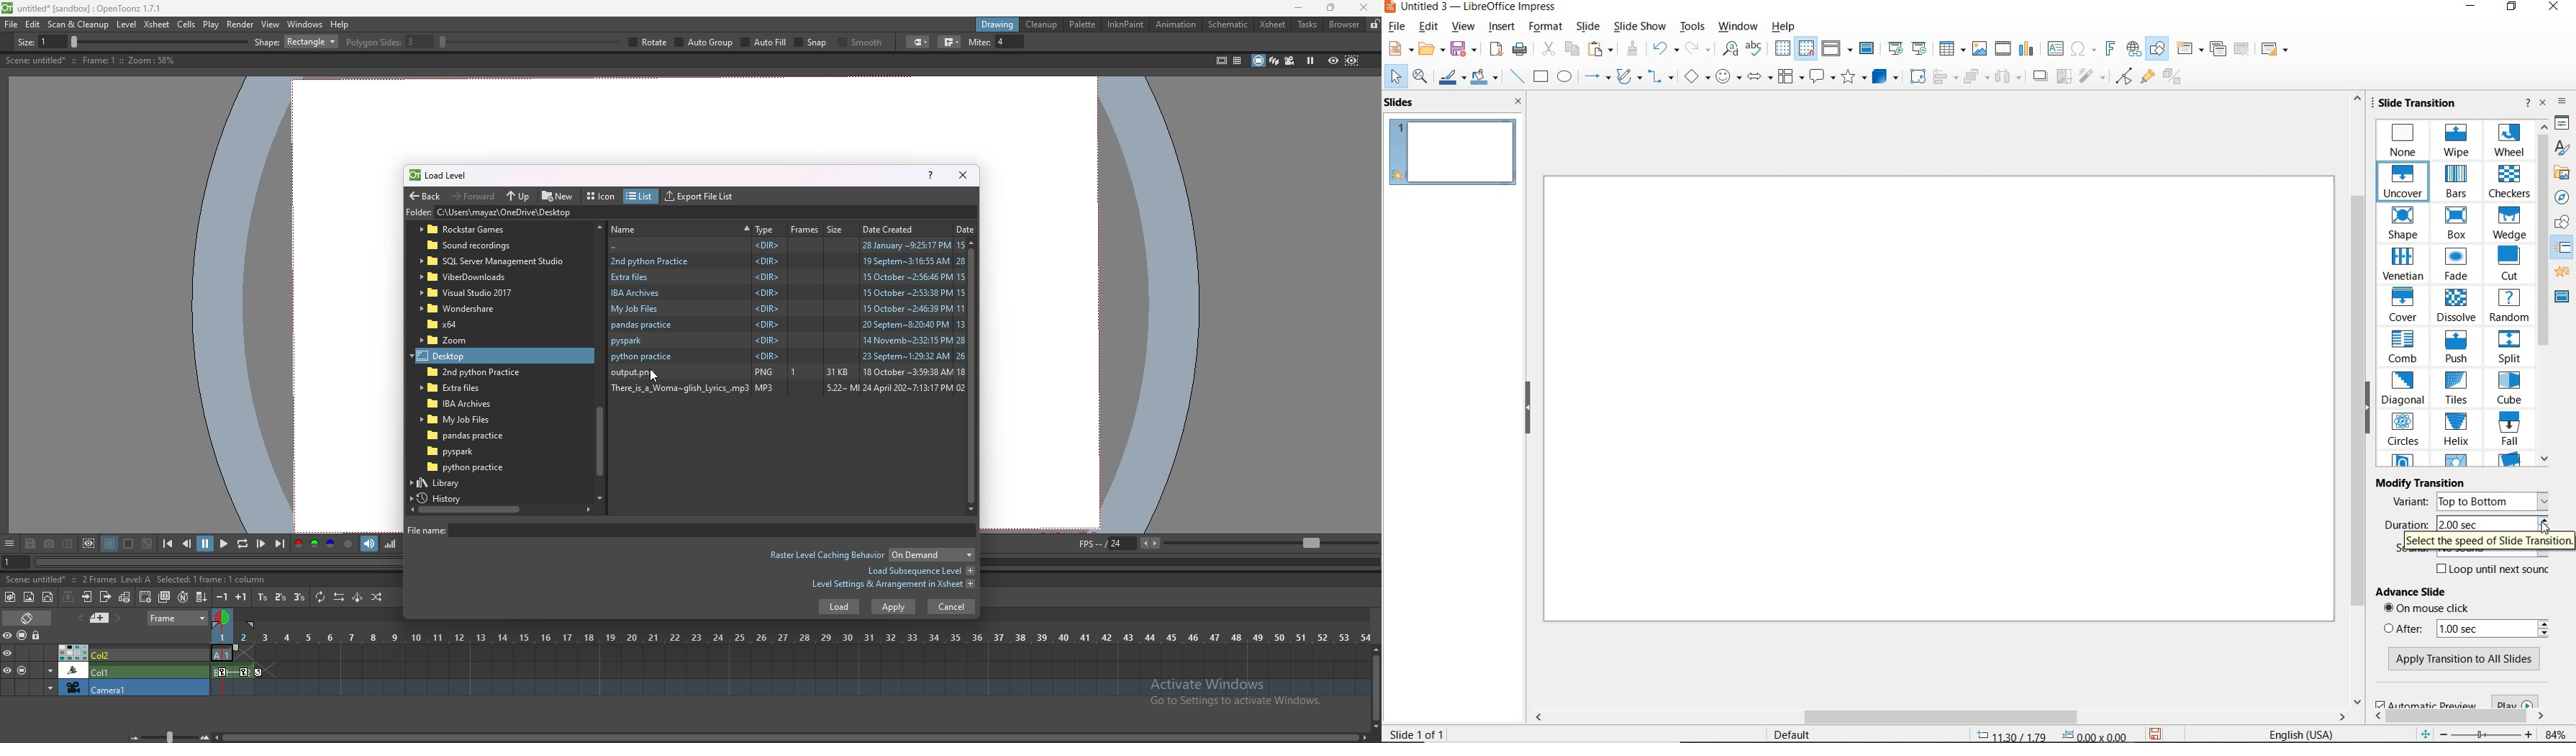 This screenshot has width=2576, height=756. What do you see at coordinates (2564, 172) in the screenshot?
I see `GALLERY` at bounding box center [2564, 172].